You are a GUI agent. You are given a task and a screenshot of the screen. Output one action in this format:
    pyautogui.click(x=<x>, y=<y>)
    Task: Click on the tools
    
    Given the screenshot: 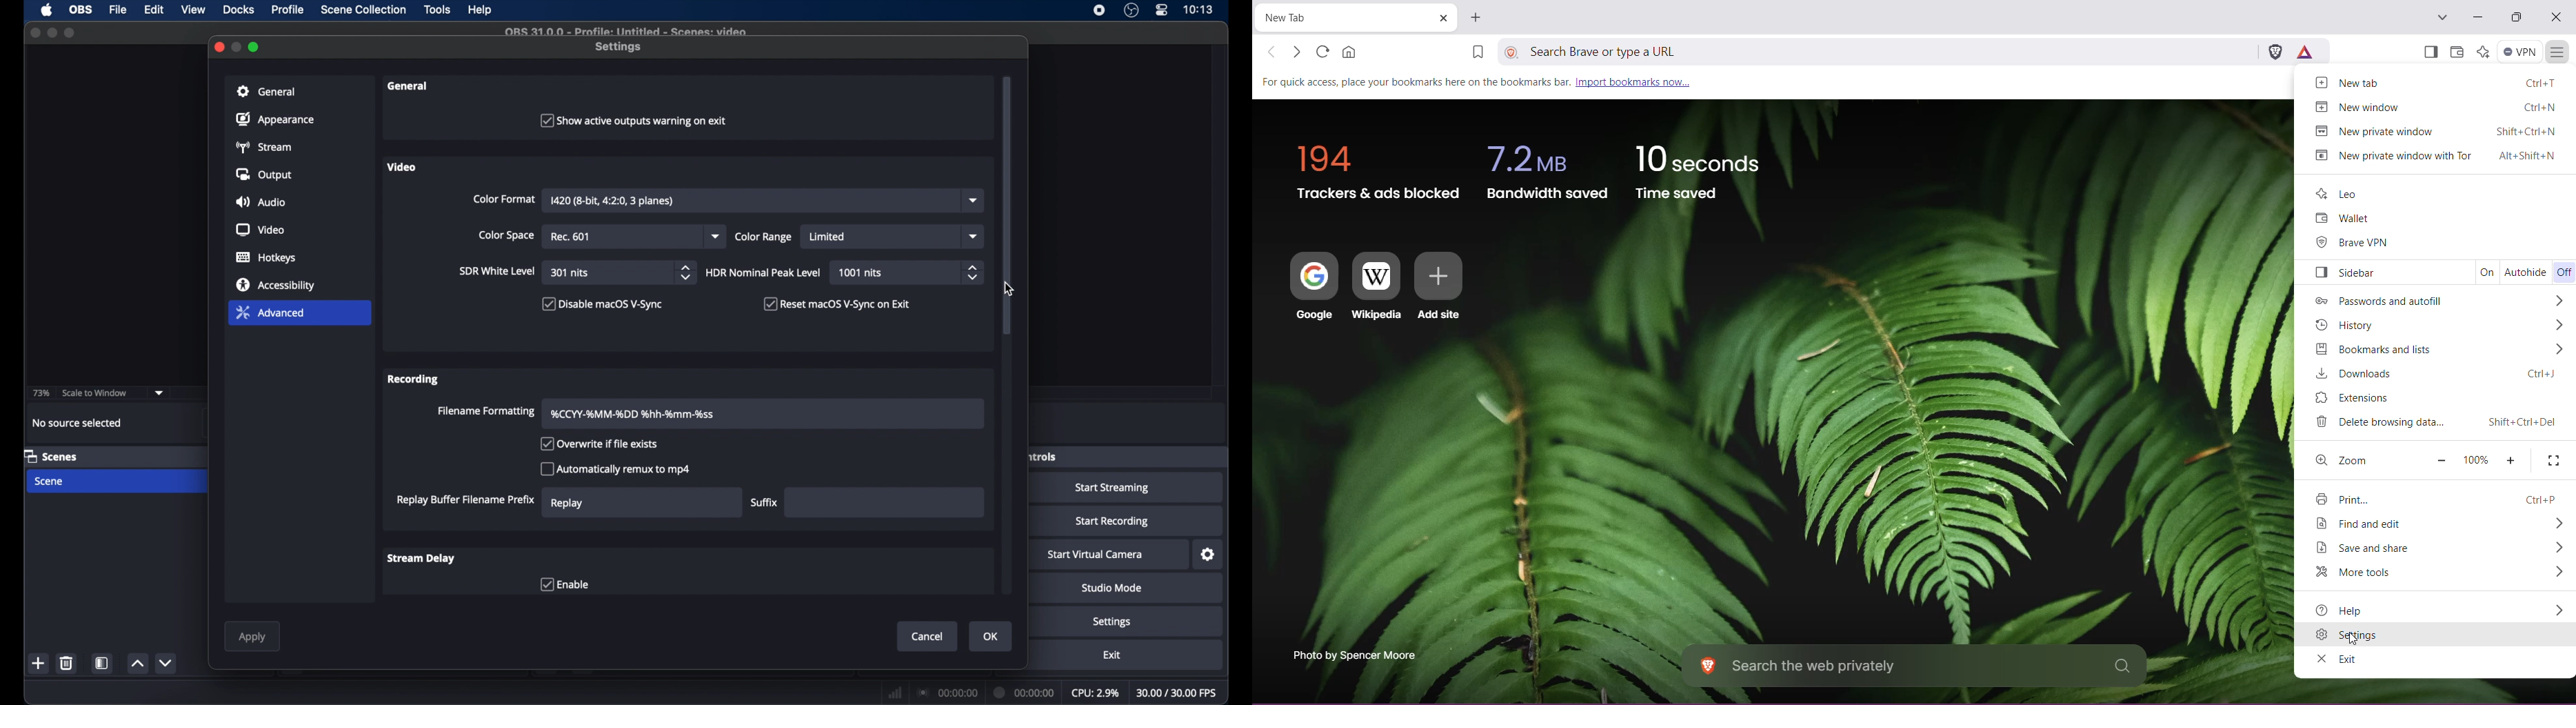 What is the action you would take?
    pyautogui.click(x=438, y=10)
    